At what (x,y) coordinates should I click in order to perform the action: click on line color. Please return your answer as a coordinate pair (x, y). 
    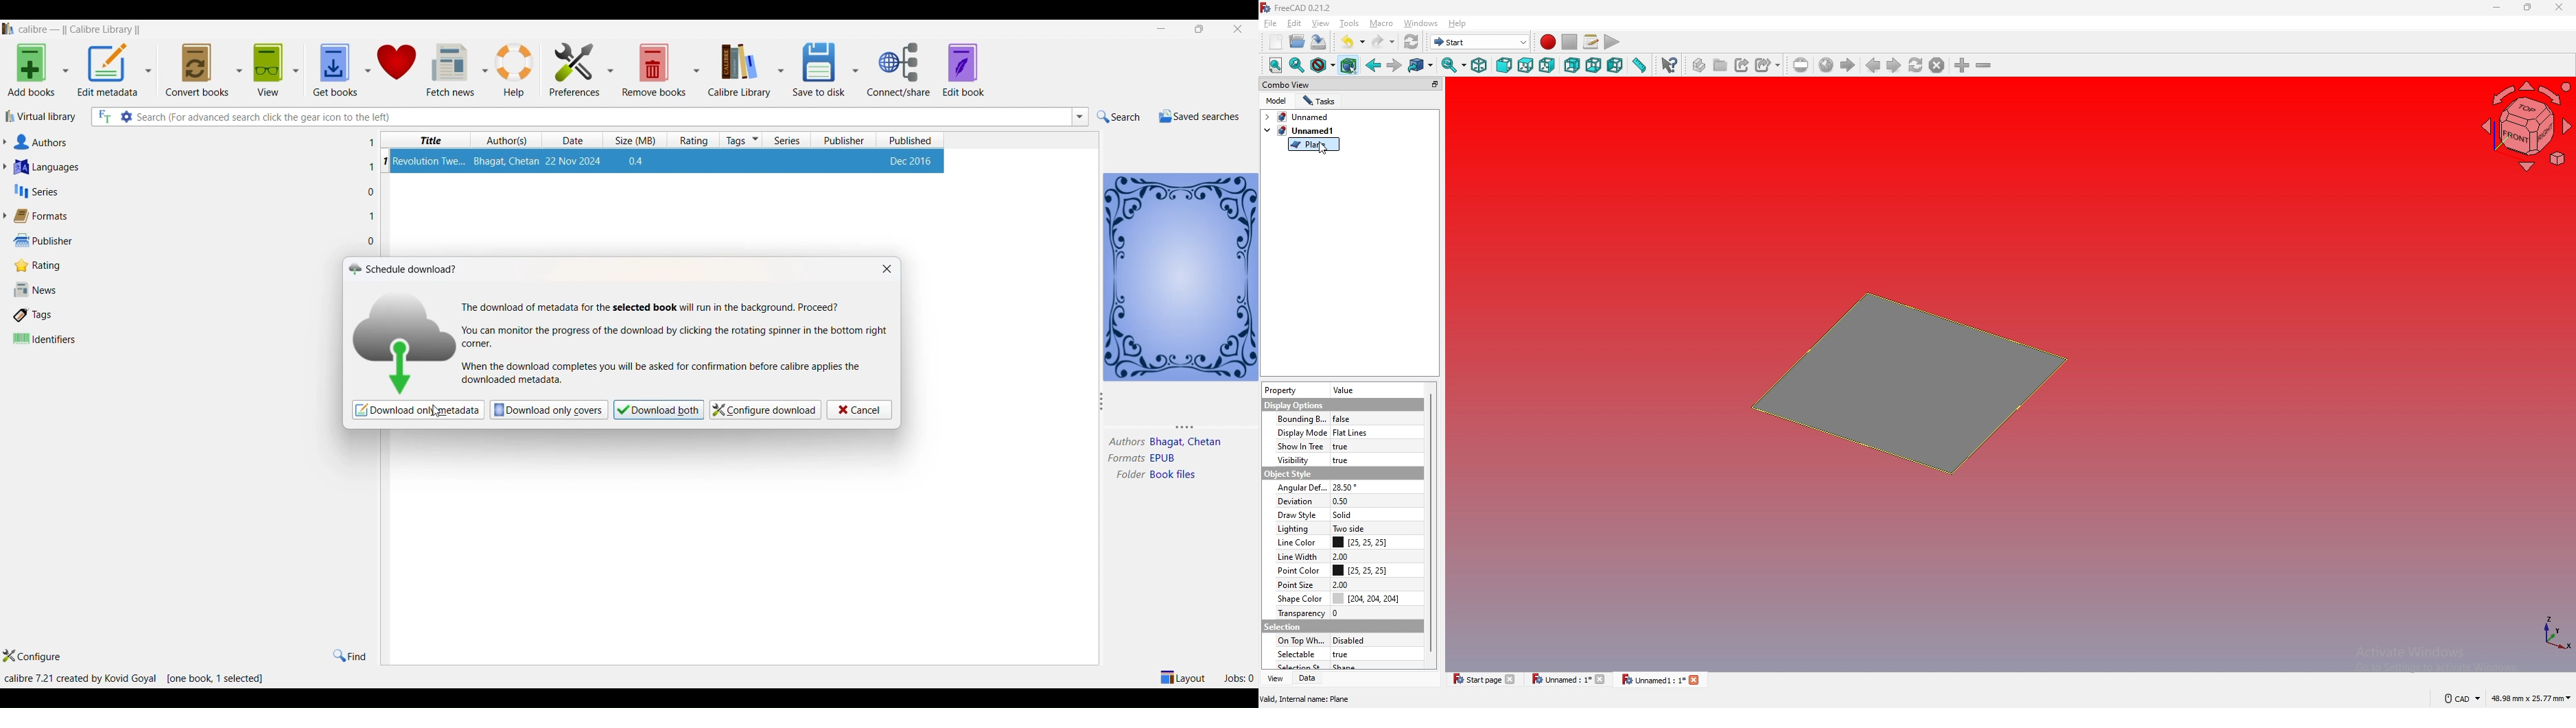
    Looking at the image, I should click on (1293, 543).